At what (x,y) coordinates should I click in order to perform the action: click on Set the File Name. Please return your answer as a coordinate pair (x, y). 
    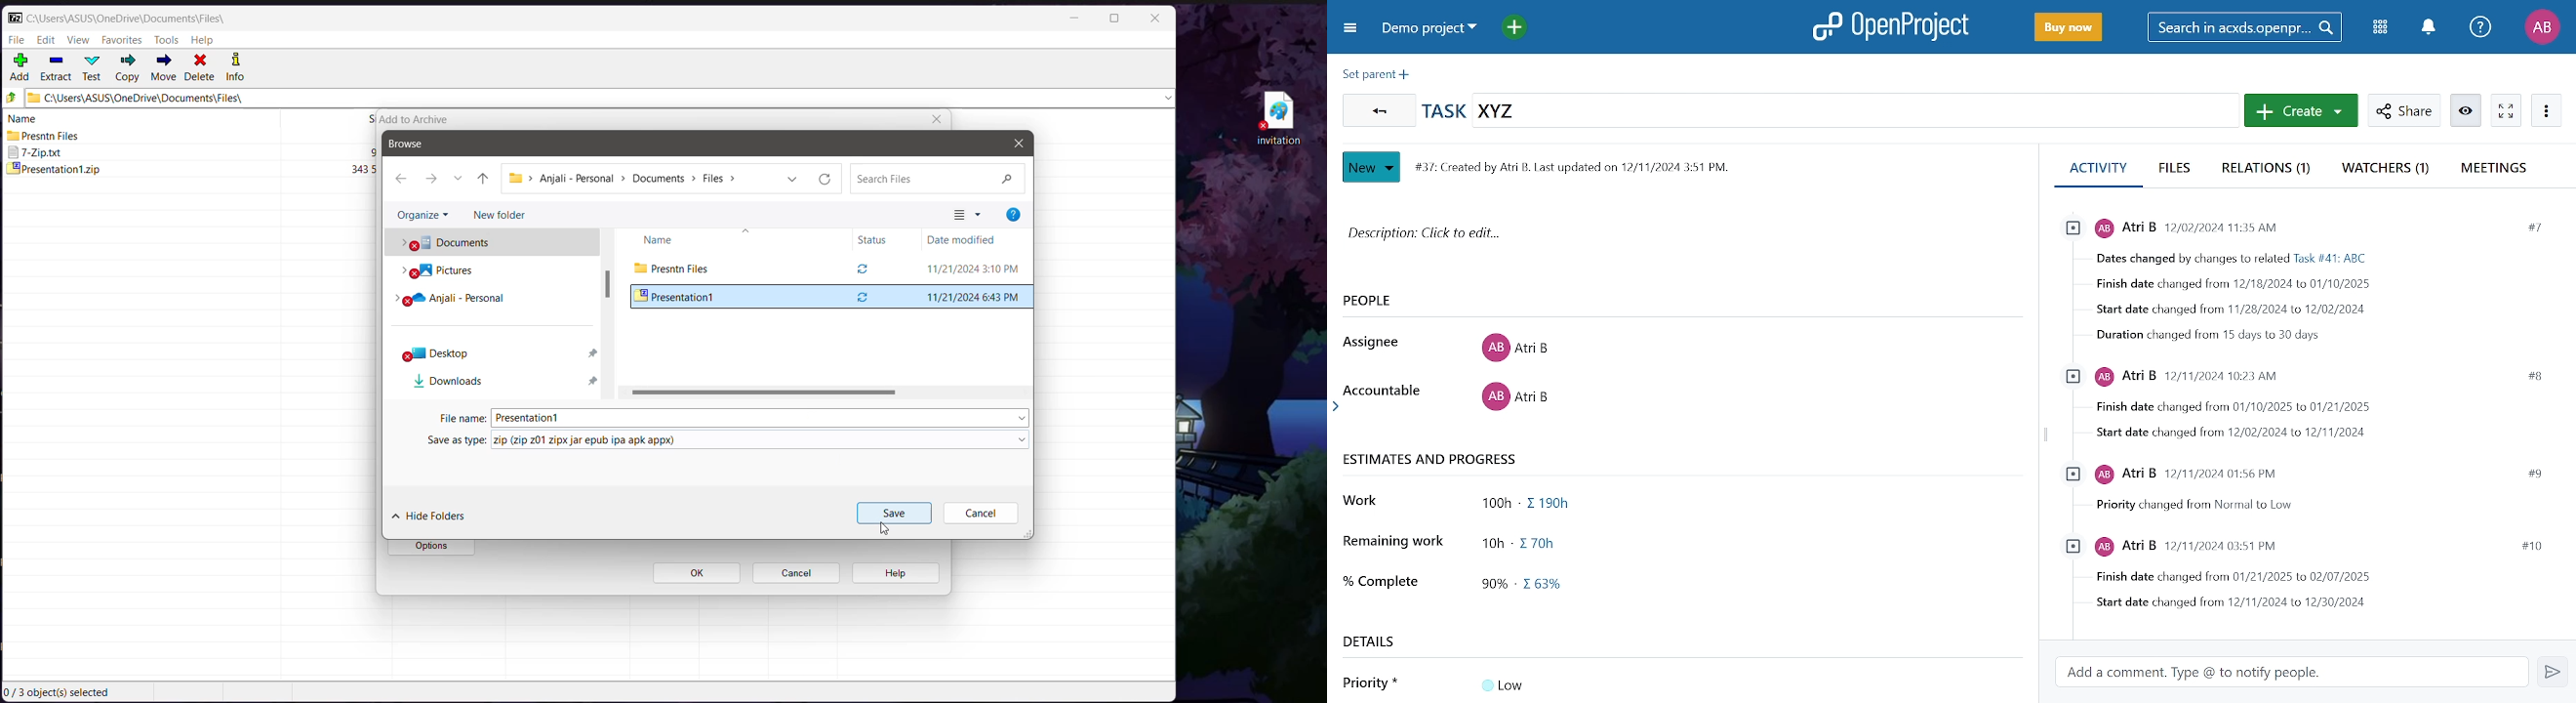
    Looking at the image, I should click on (759, 417).